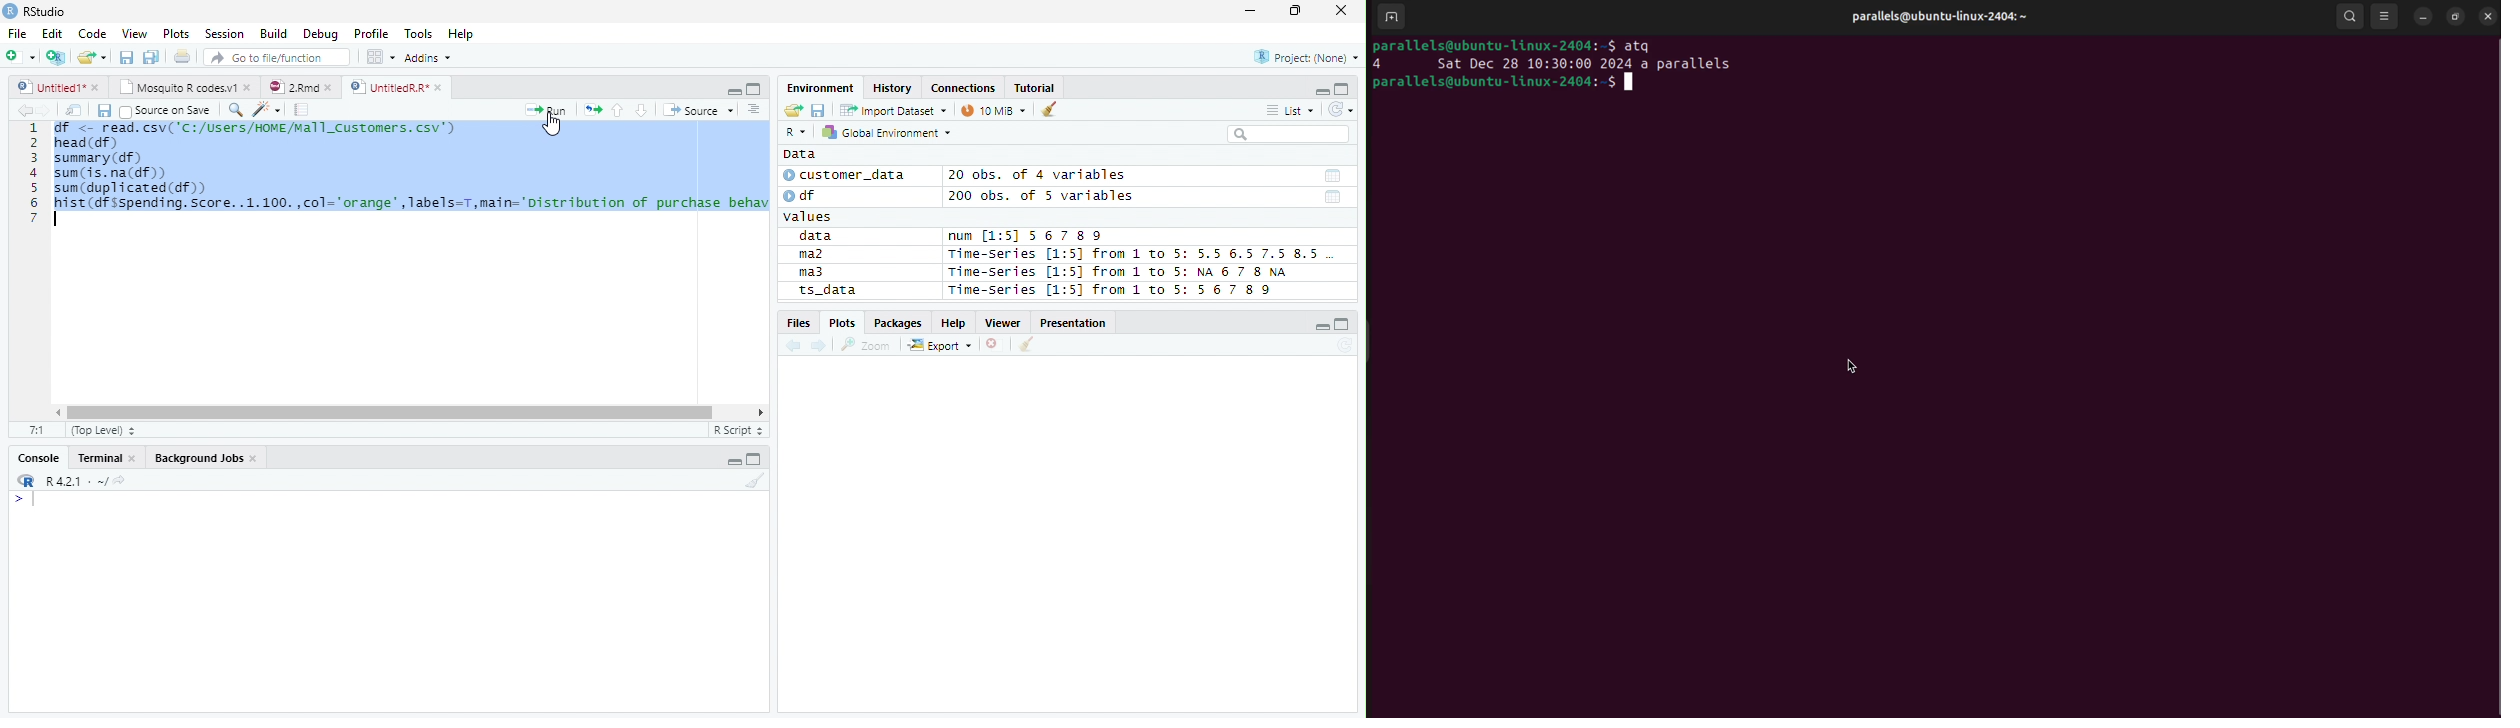 The image size is (2520, 728). Describe the element at coordinates (1345, 346) in the screenshot. I see `Refresh` at that location.